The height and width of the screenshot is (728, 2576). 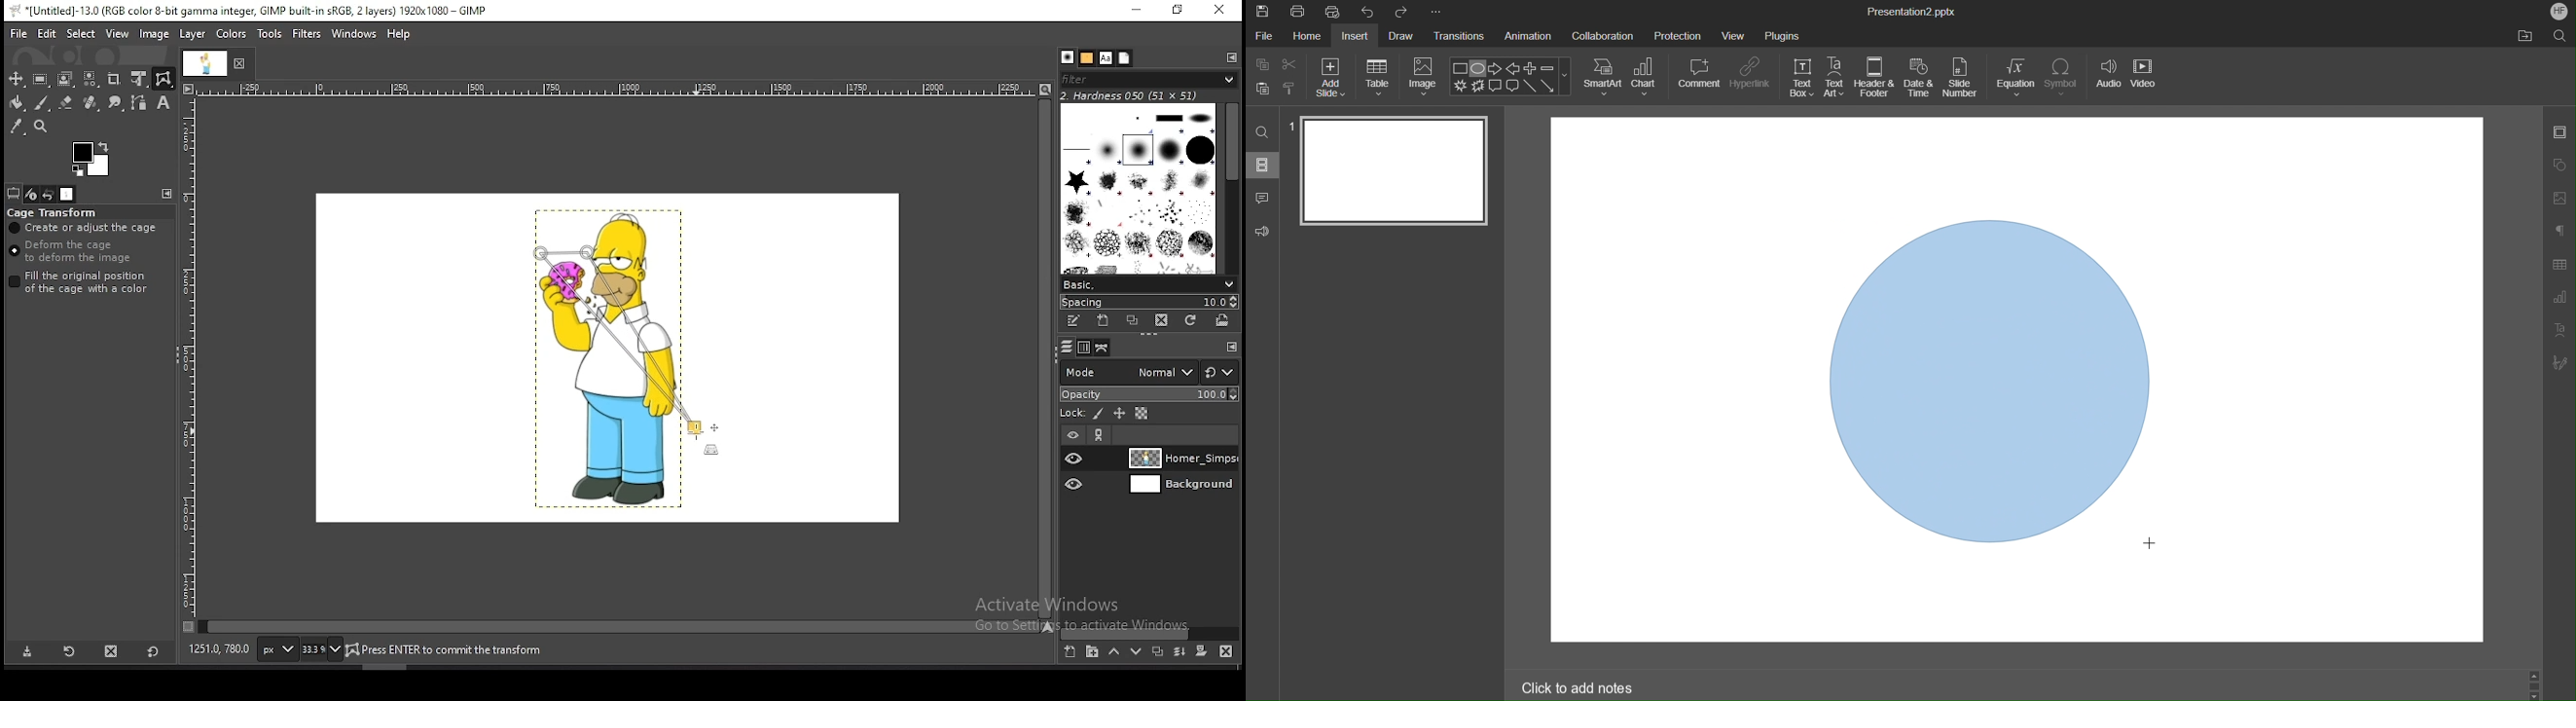 What do you see at coordinates (241, 63) in the screenshot?
I see `close` at bounding box center [241, 63].